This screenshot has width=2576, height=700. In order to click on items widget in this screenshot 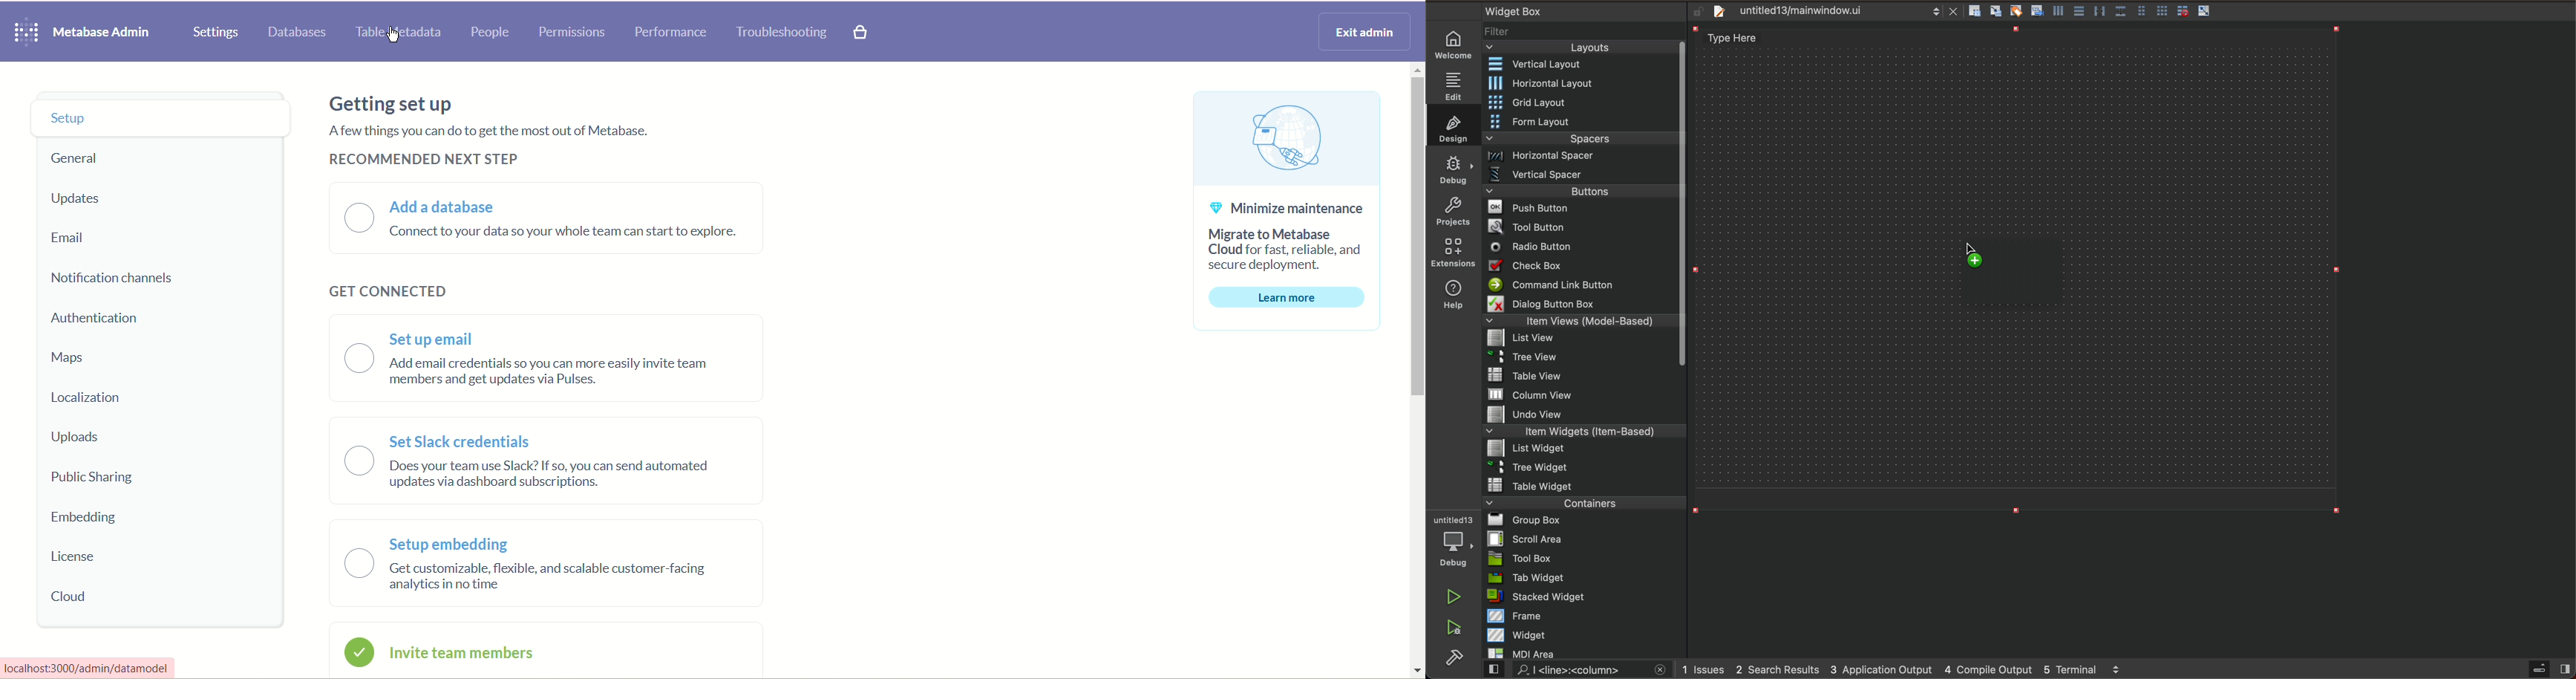, I will do `click(1581, 431)`.